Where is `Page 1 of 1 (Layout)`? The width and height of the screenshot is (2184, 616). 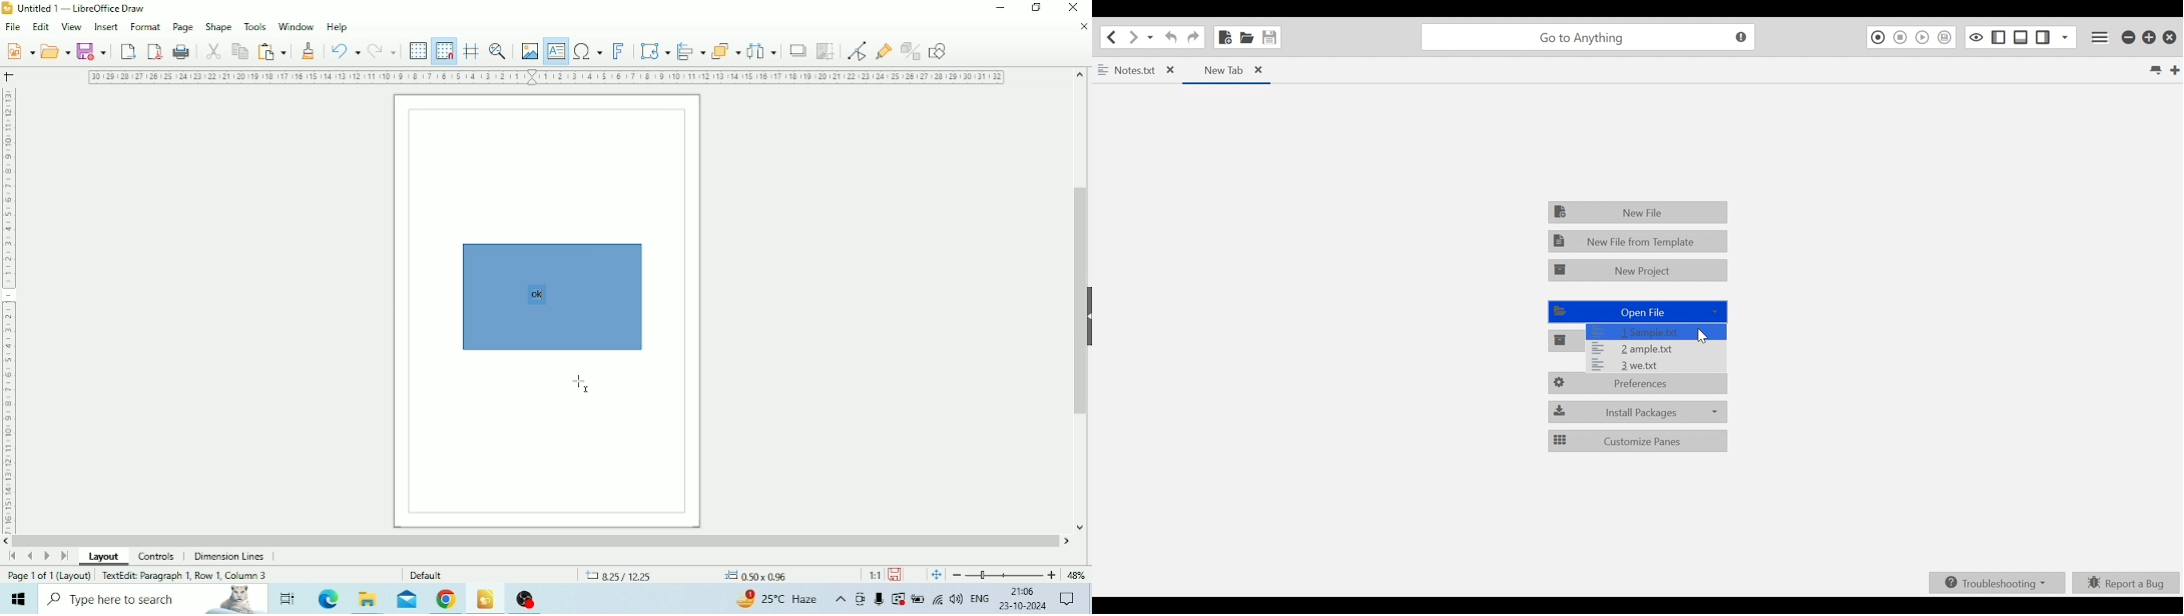
Page 1 of 1 (Layout) is located at coordinates (48, 575).